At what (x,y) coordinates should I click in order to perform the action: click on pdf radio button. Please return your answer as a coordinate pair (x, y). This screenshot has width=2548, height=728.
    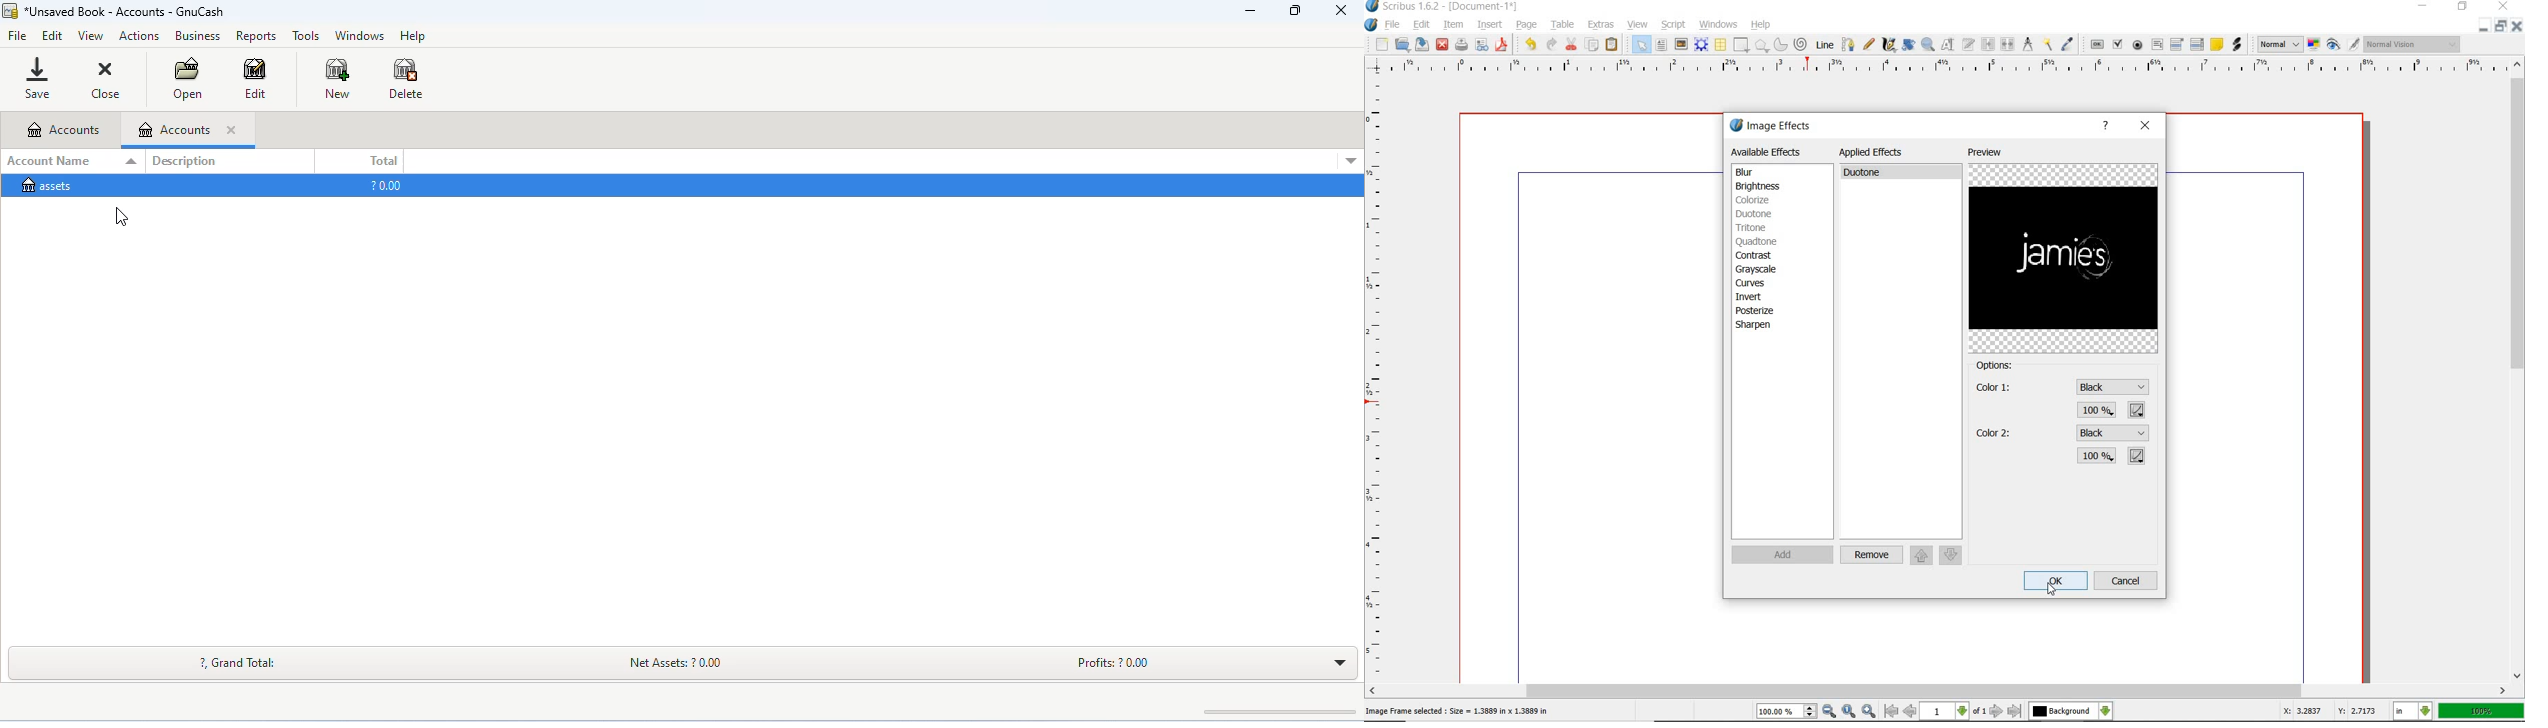
    Looking at the image, I should click on (2139, 45).